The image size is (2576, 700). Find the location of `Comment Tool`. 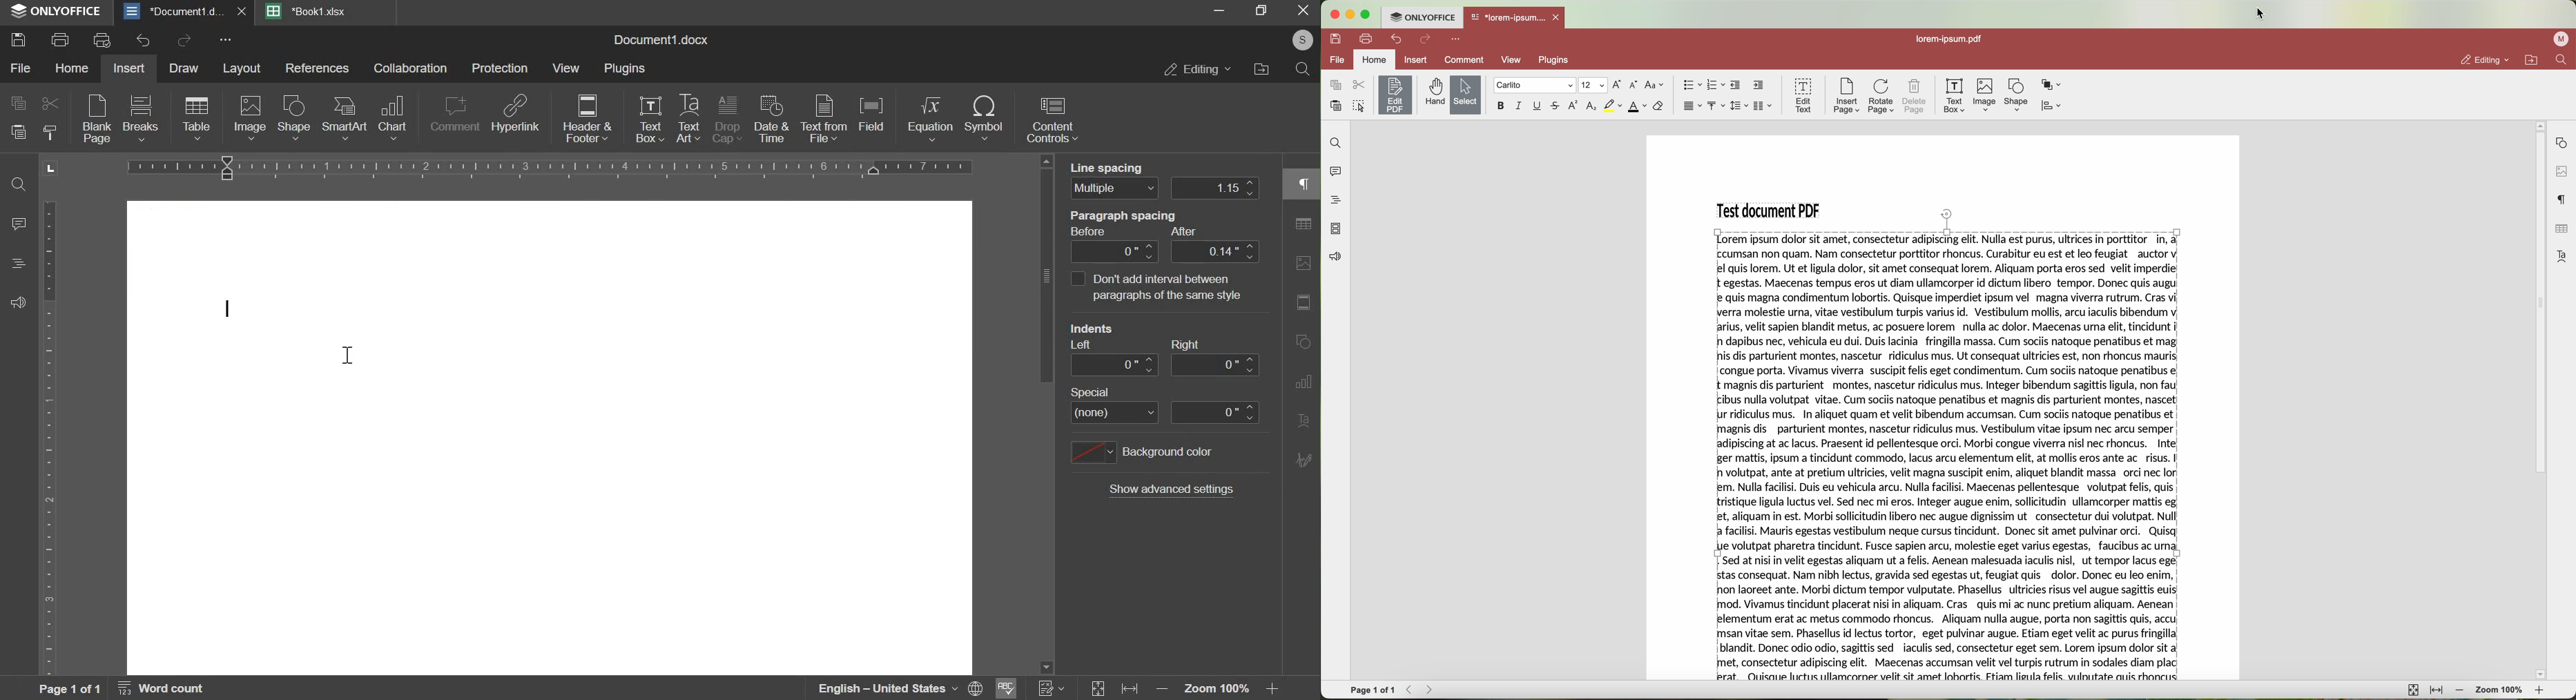

Comment Tool is located at coordinates (1303, 380).